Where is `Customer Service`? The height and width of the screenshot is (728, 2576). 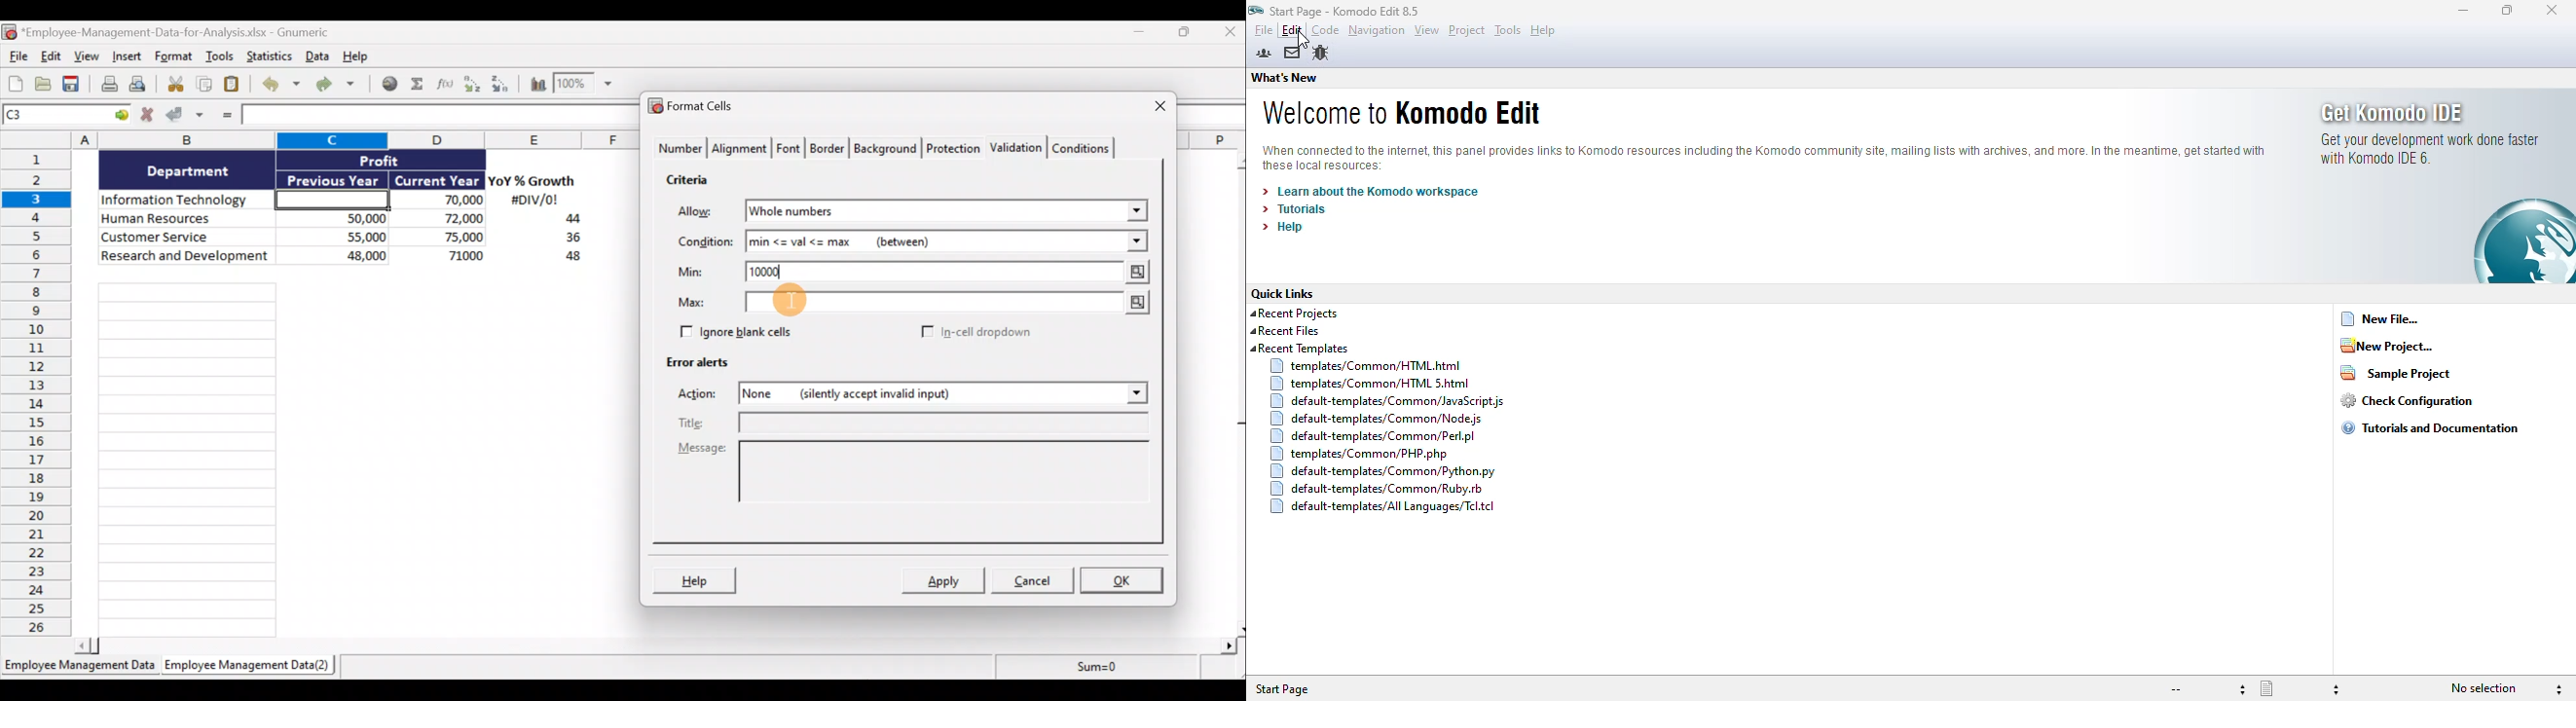
Customer Service is located at coordinates (187, 236).